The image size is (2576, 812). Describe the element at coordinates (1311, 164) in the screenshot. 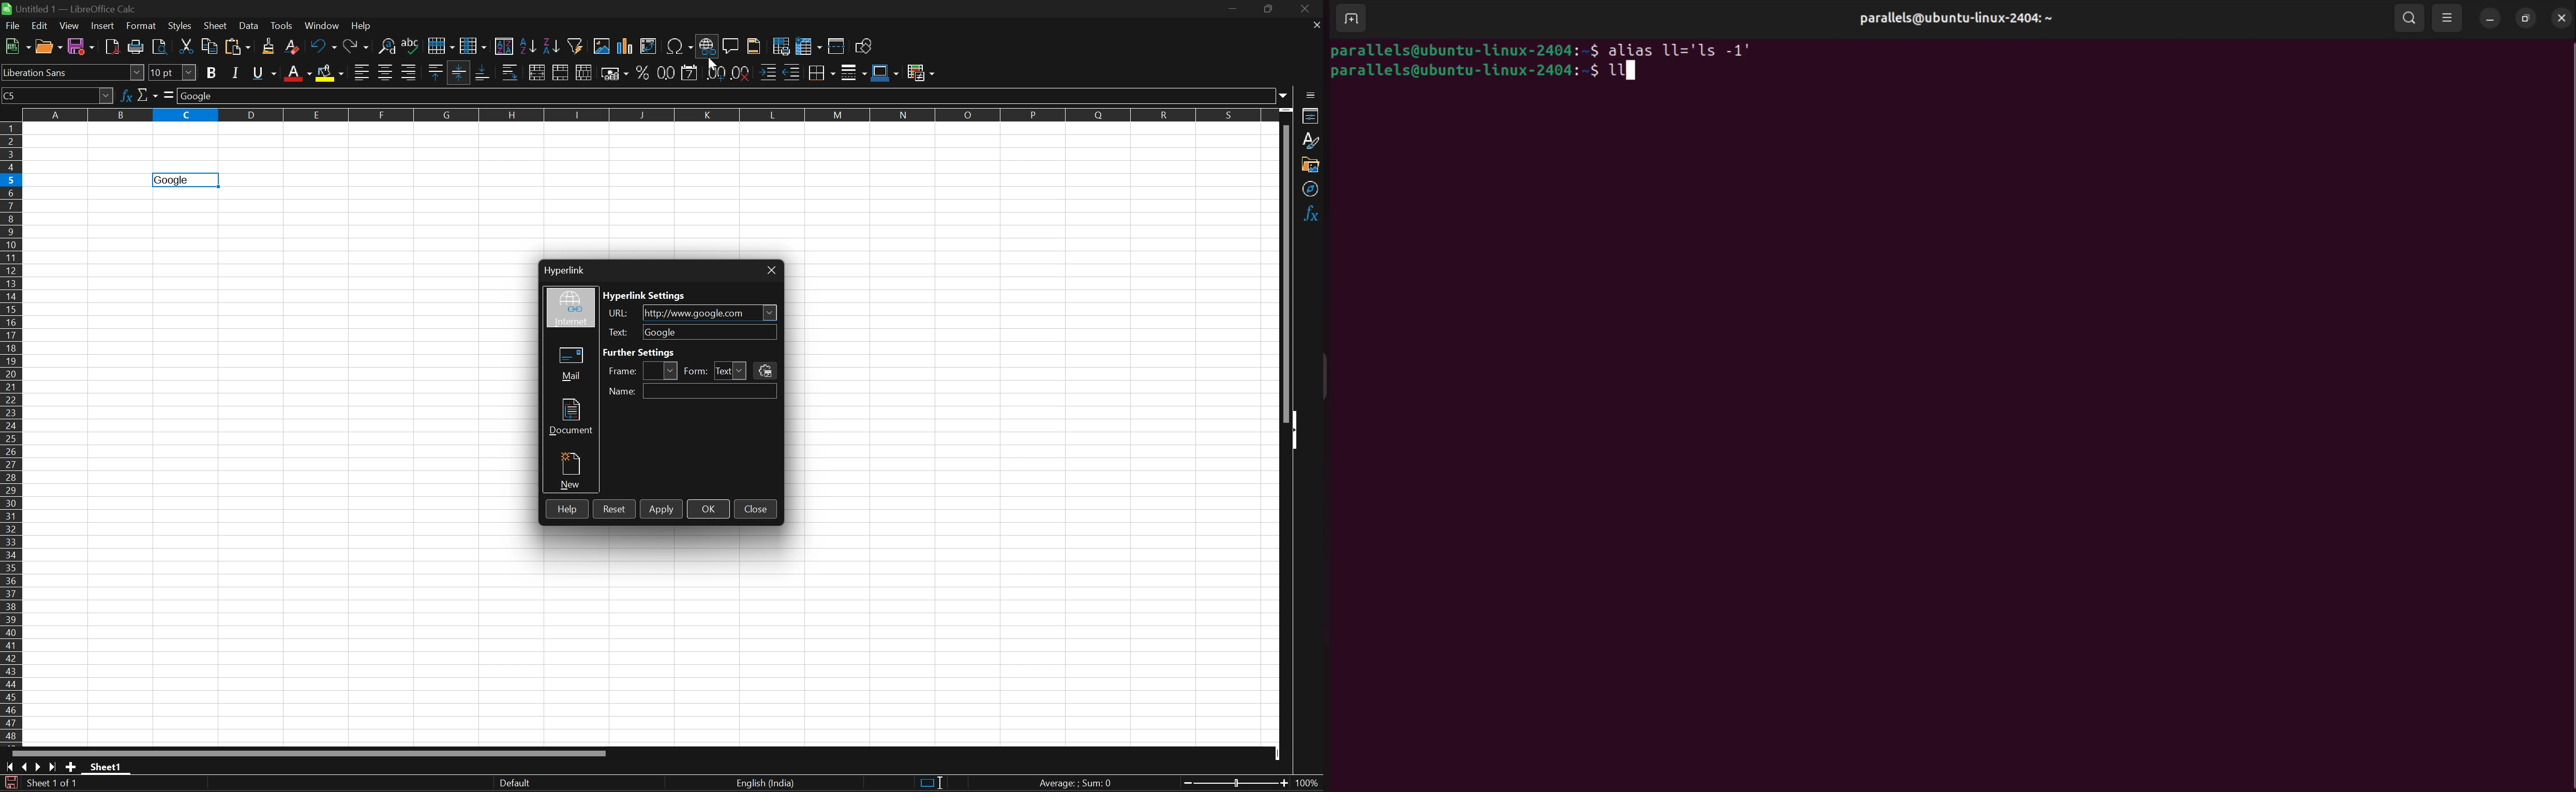

I see `Gallery` at that location.